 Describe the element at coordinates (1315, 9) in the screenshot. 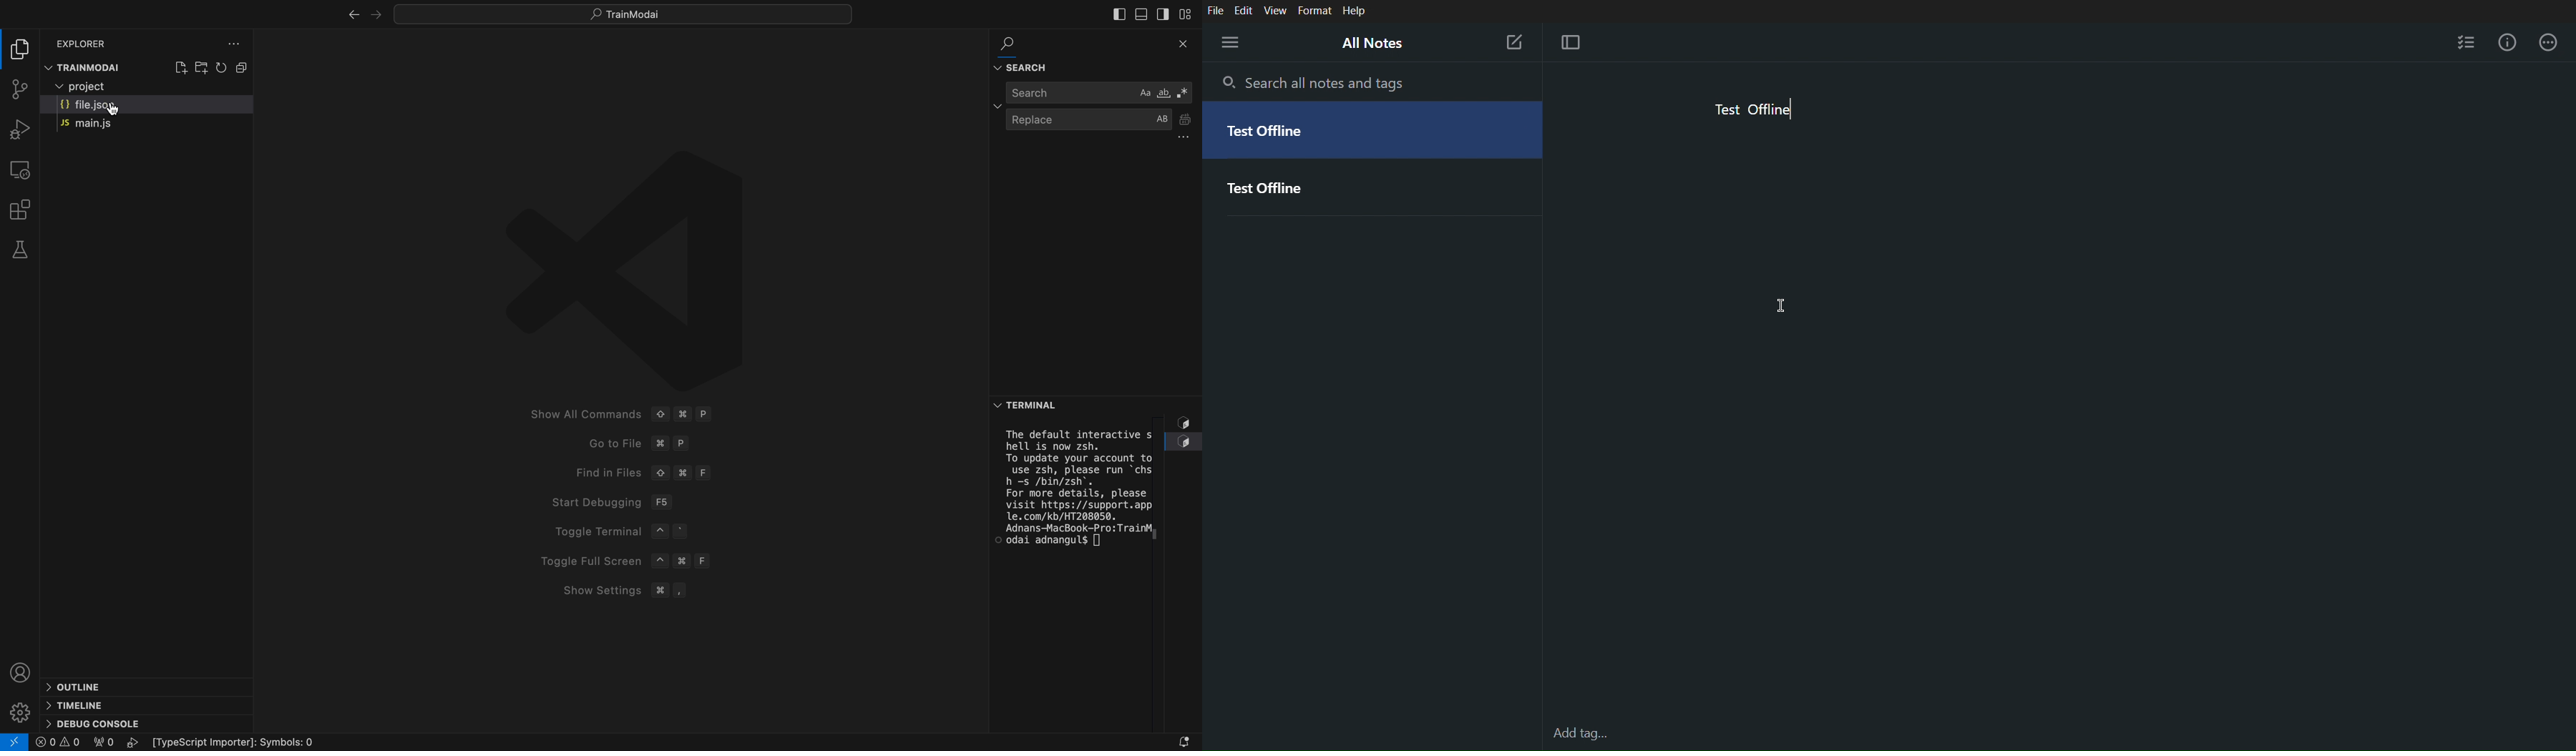

I see `Format` at that location.